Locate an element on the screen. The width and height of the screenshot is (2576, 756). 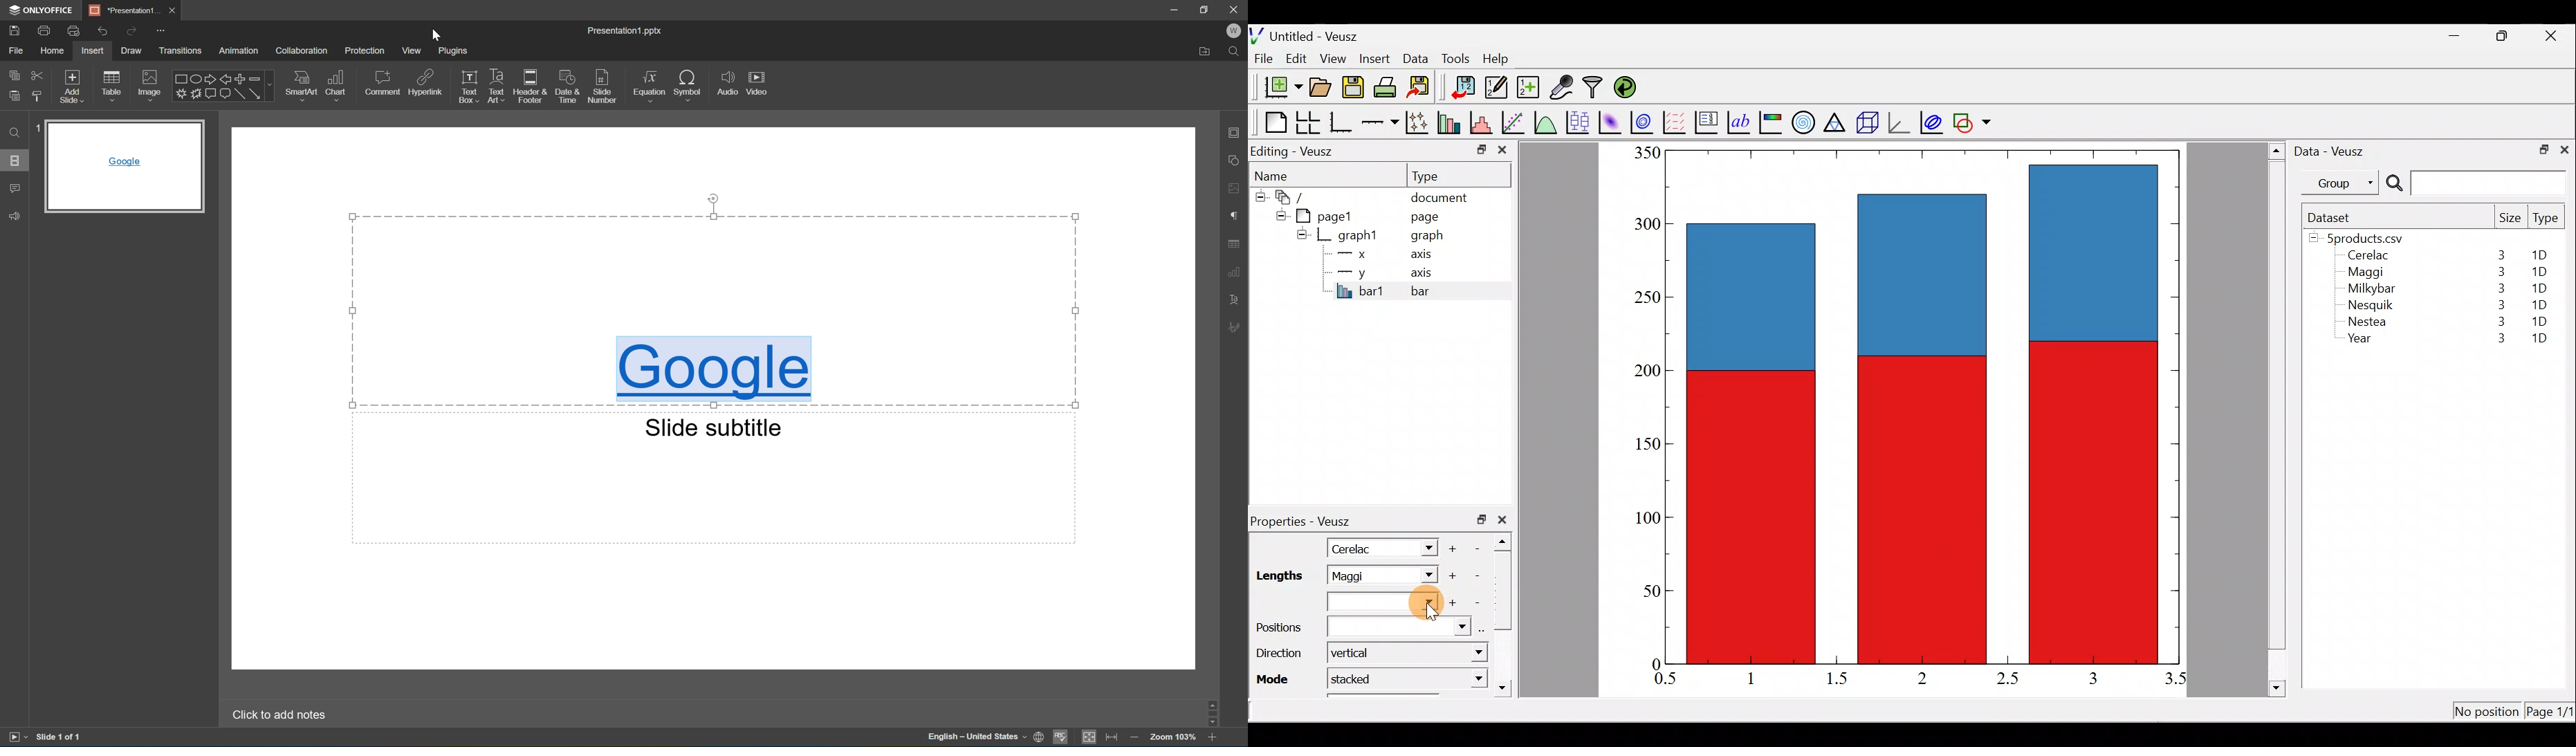
Google Hyperlinked is located at coordinates (716, 370).